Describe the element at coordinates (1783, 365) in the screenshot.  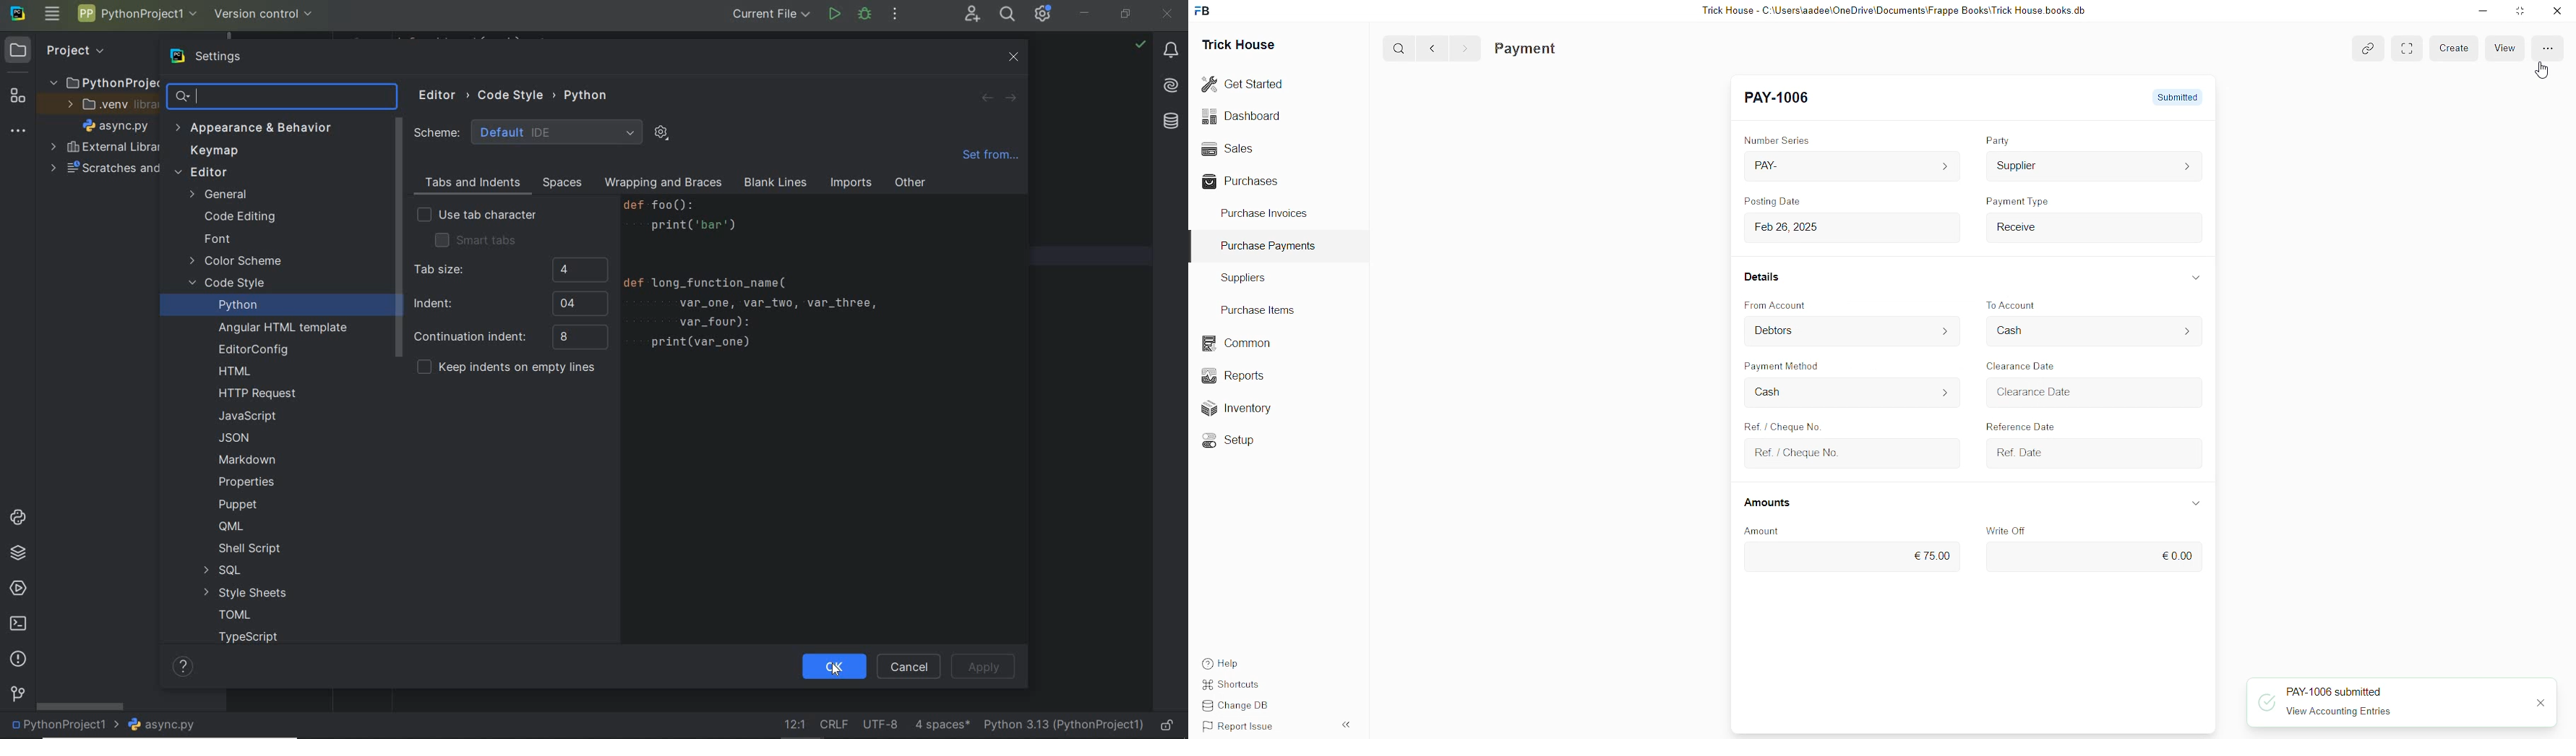
I see `Payment Method` at that location.